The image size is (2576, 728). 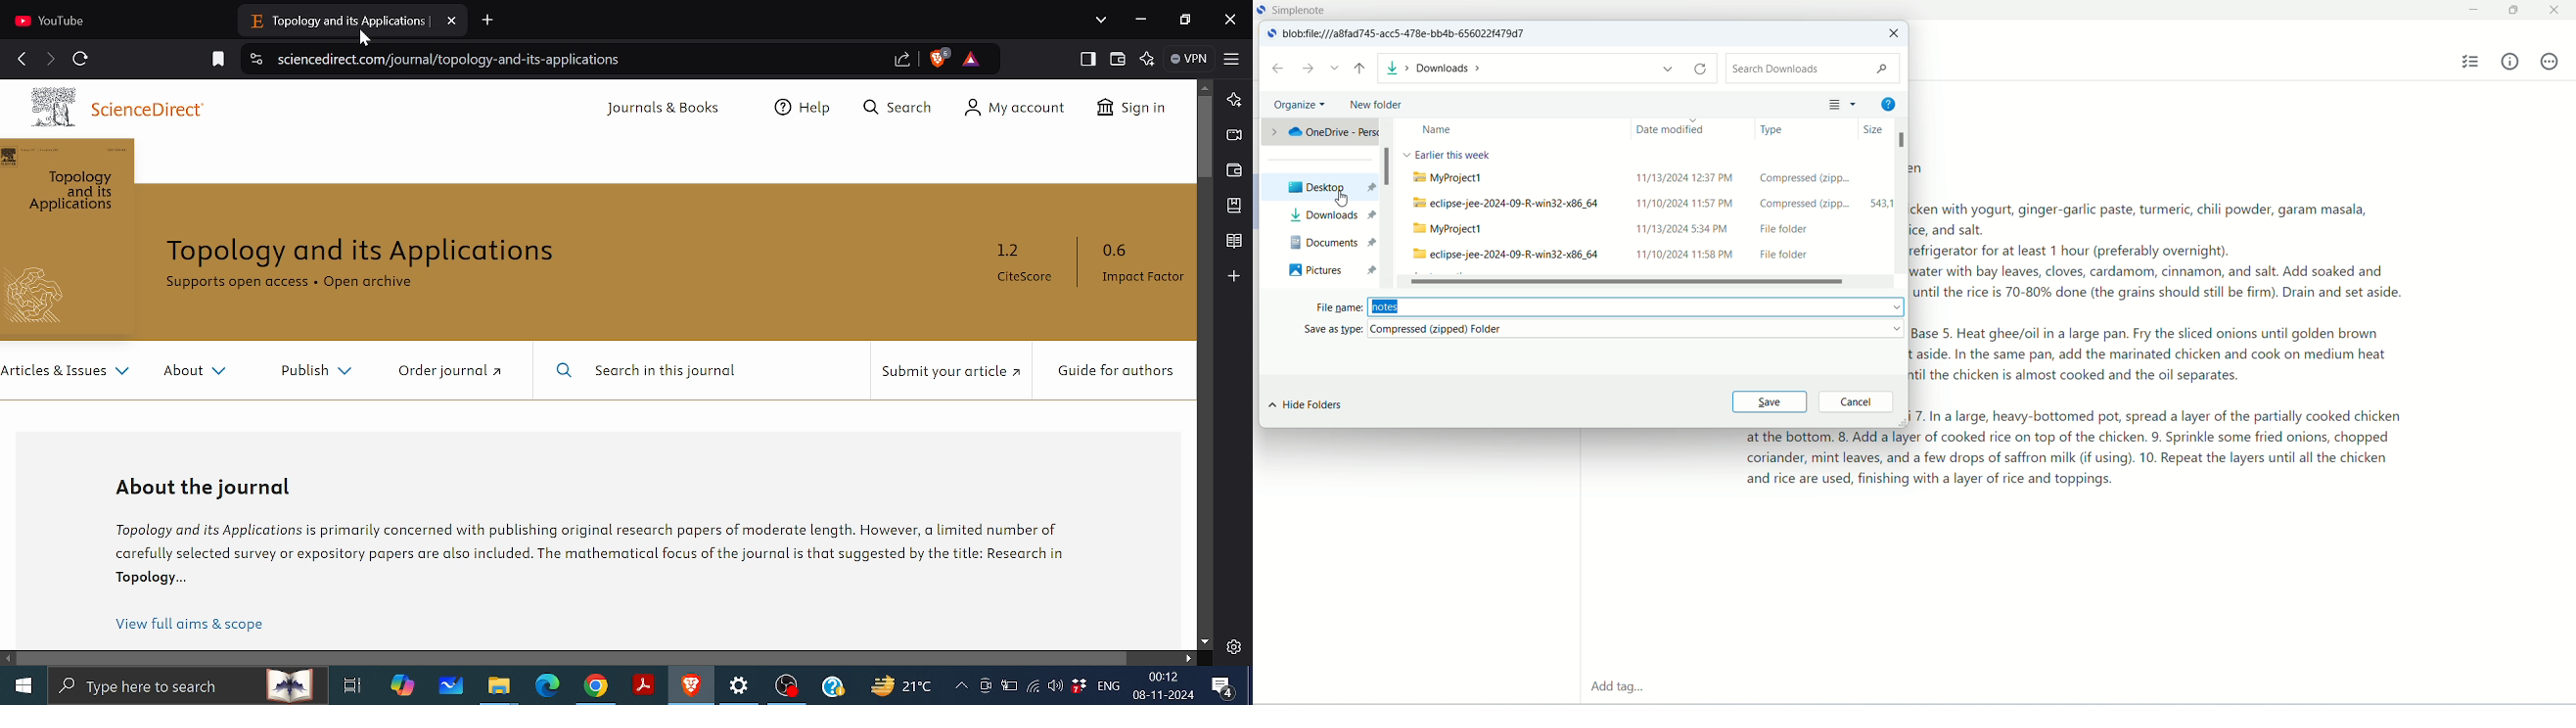 What do you see at coordinates (1811, 68) in the screenshot?
I see `search` at bounding box center [1811, 68].